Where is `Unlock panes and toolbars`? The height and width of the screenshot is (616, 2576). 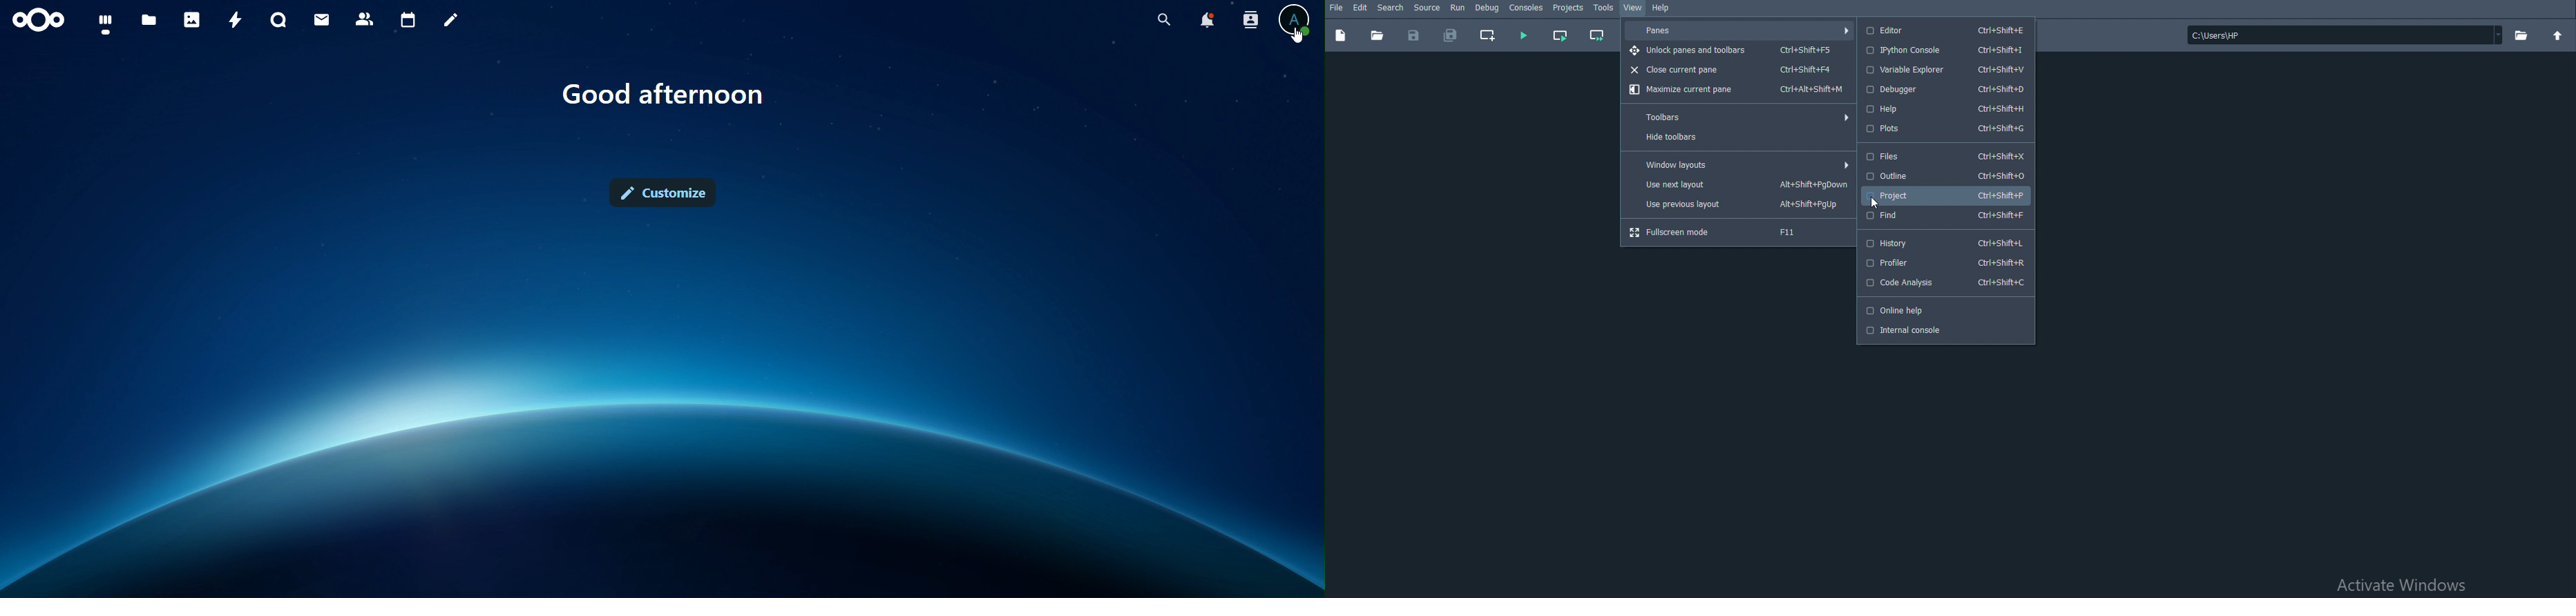 Unlock panes and toolbars is located at coordinates (1737, 50).